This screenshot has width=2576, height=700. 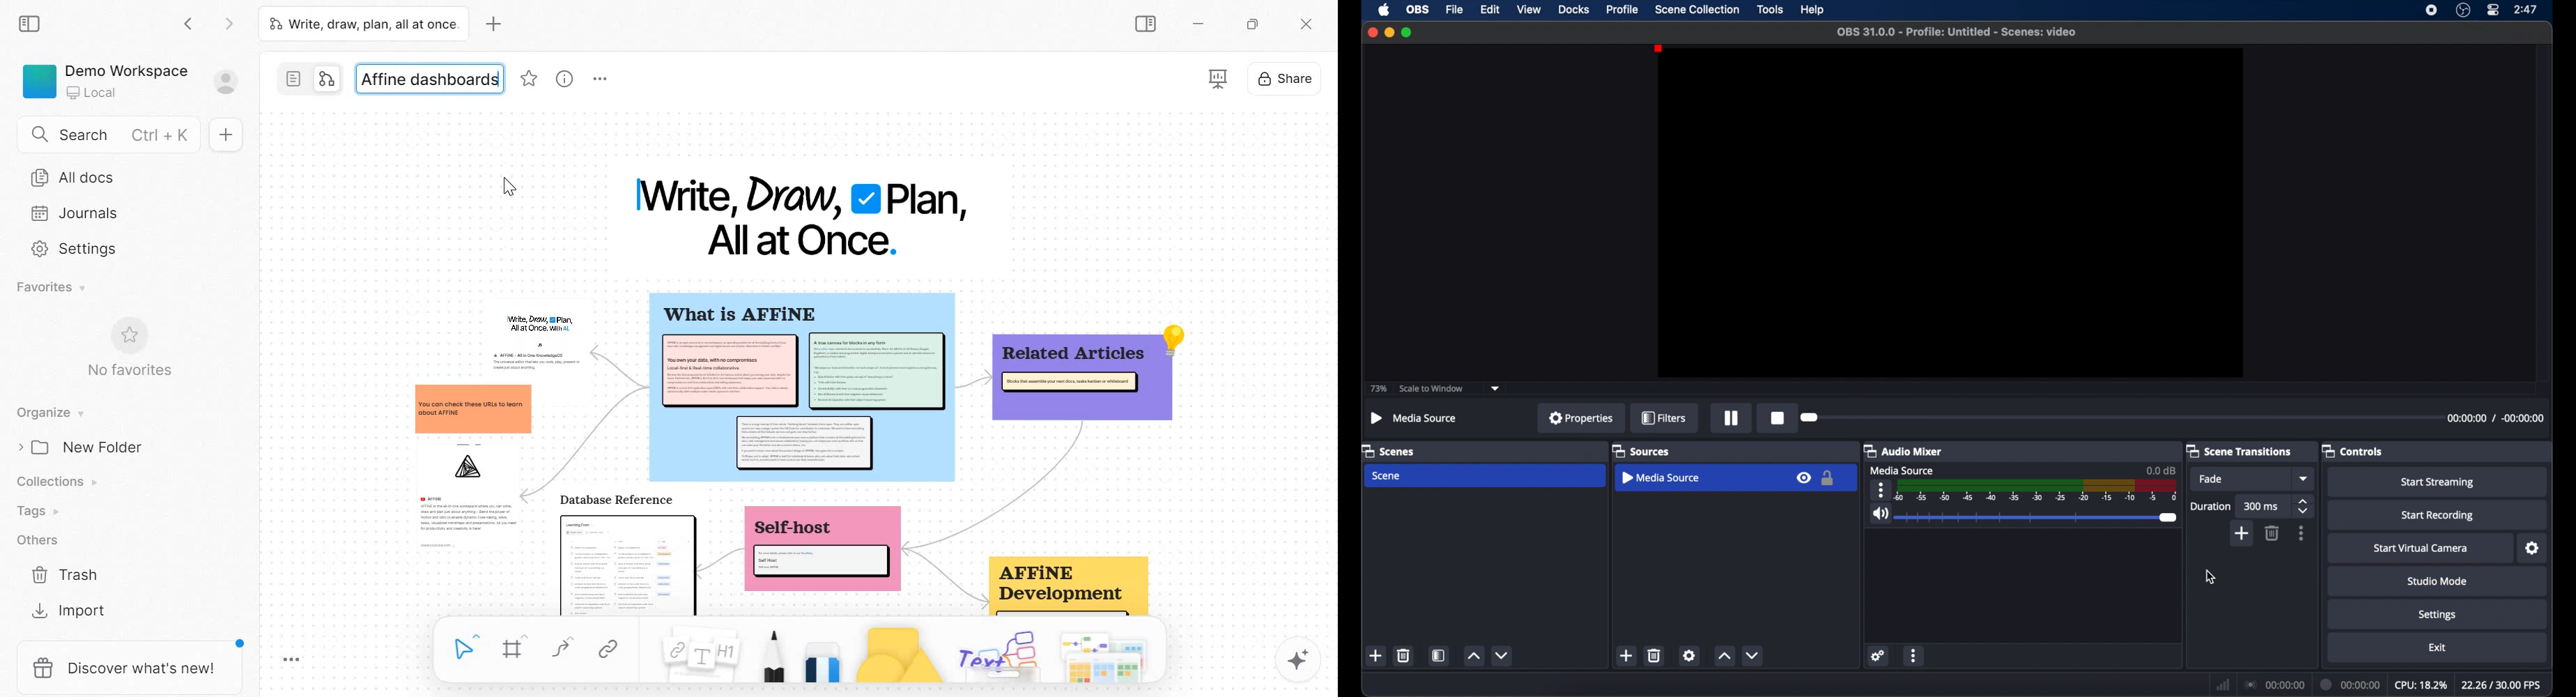 I want to click on add, so click(x=2243, y=533).